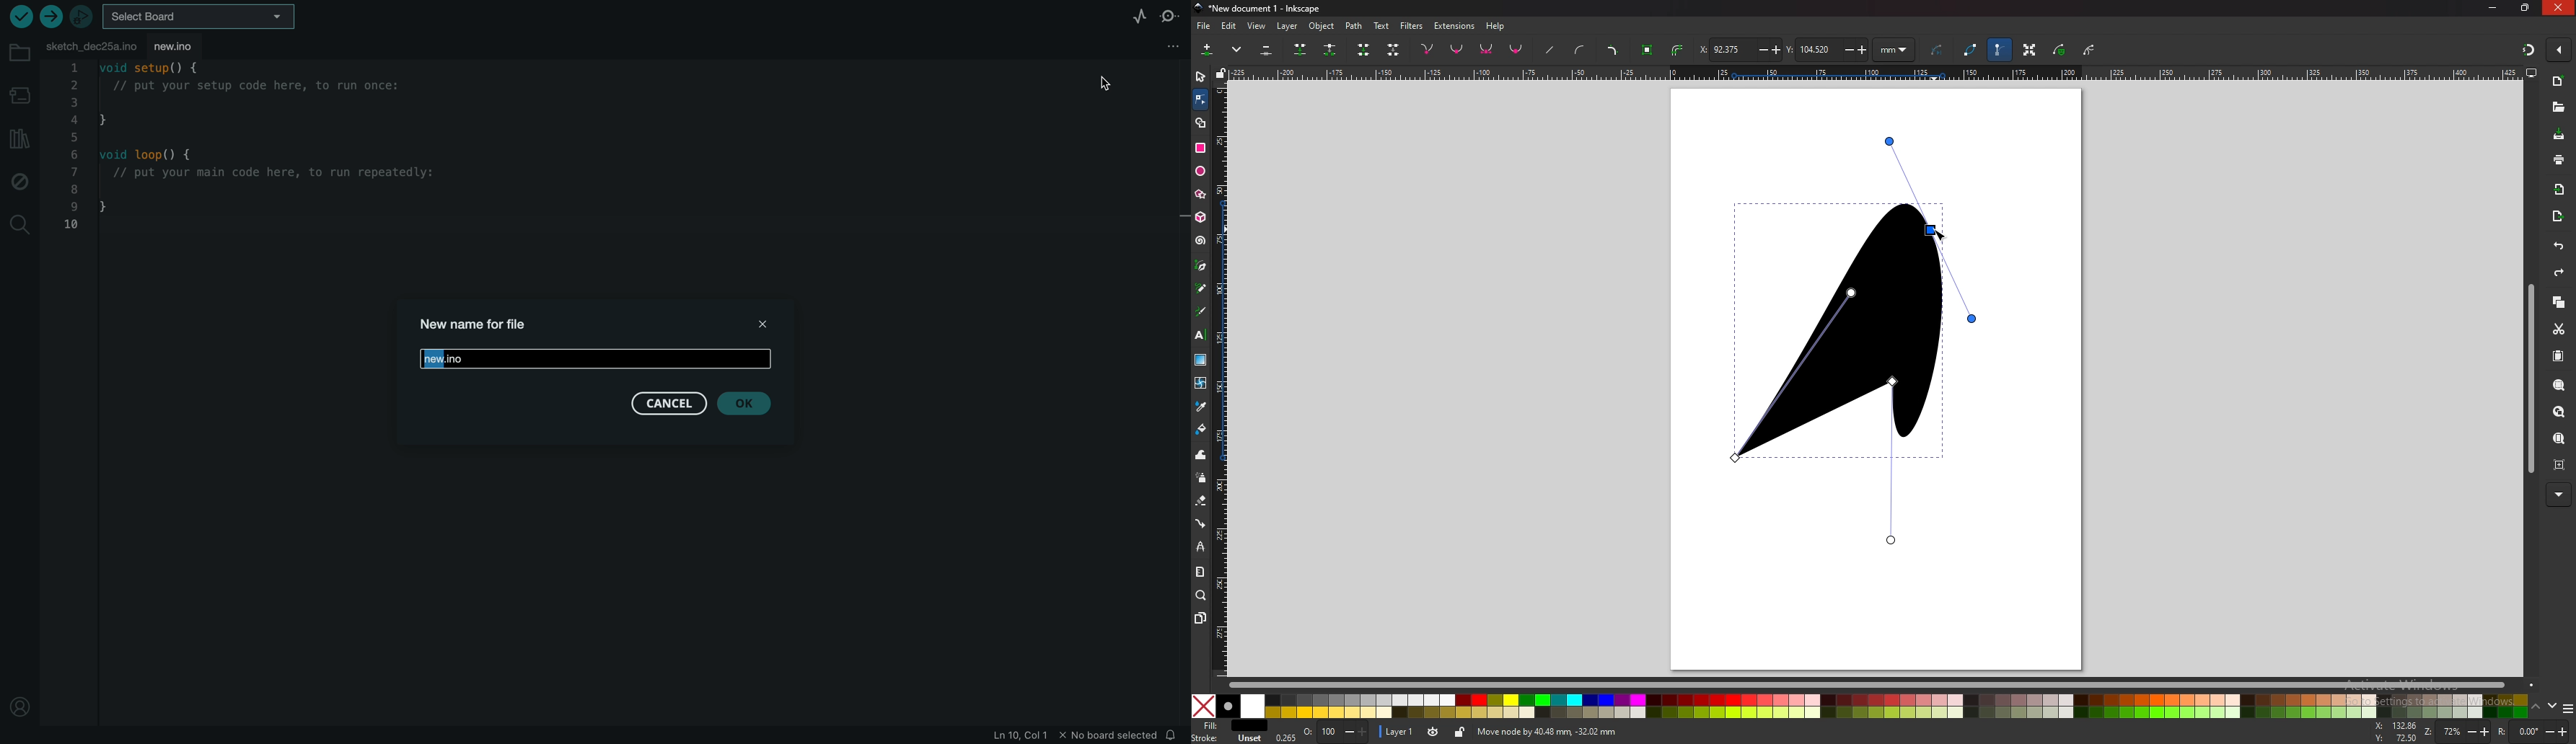  Describe the element at coordinates (2528, 50) in the screenshot. I see `snapping` at that location.